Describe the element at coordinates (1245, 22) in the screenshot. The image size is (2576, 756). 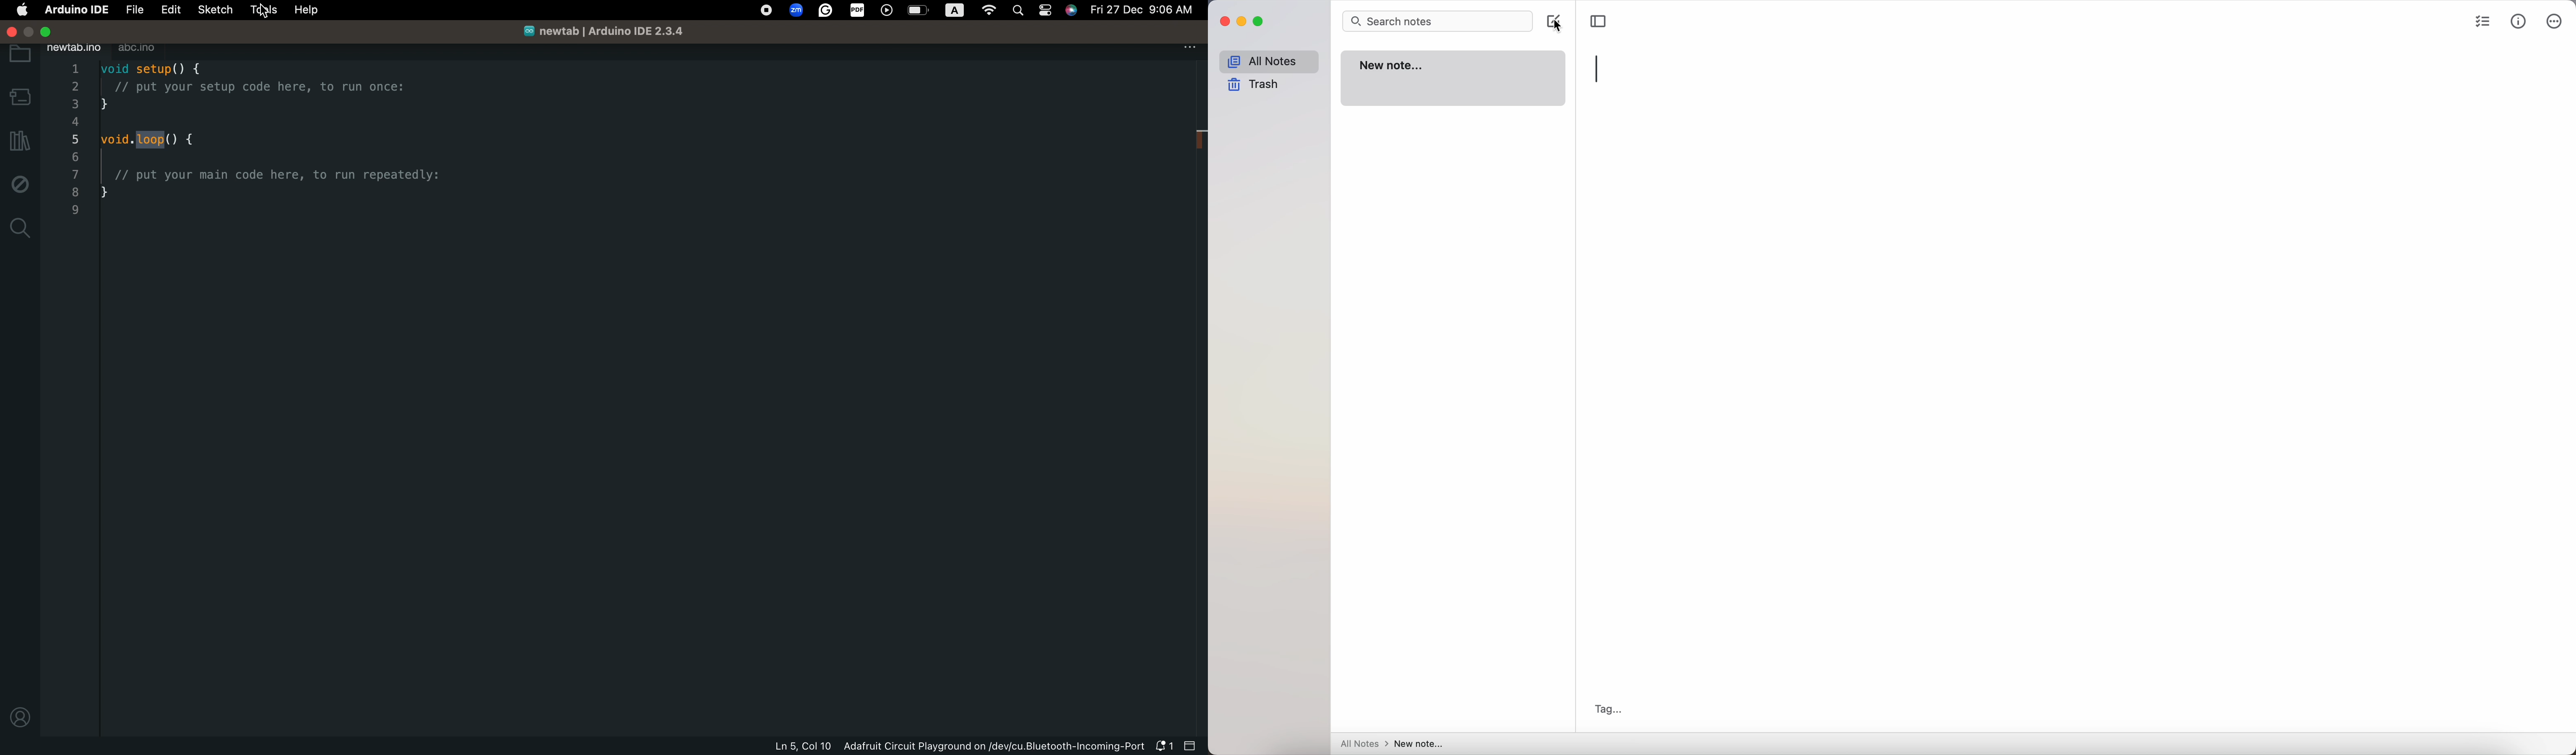
I see `minimize` at that location.